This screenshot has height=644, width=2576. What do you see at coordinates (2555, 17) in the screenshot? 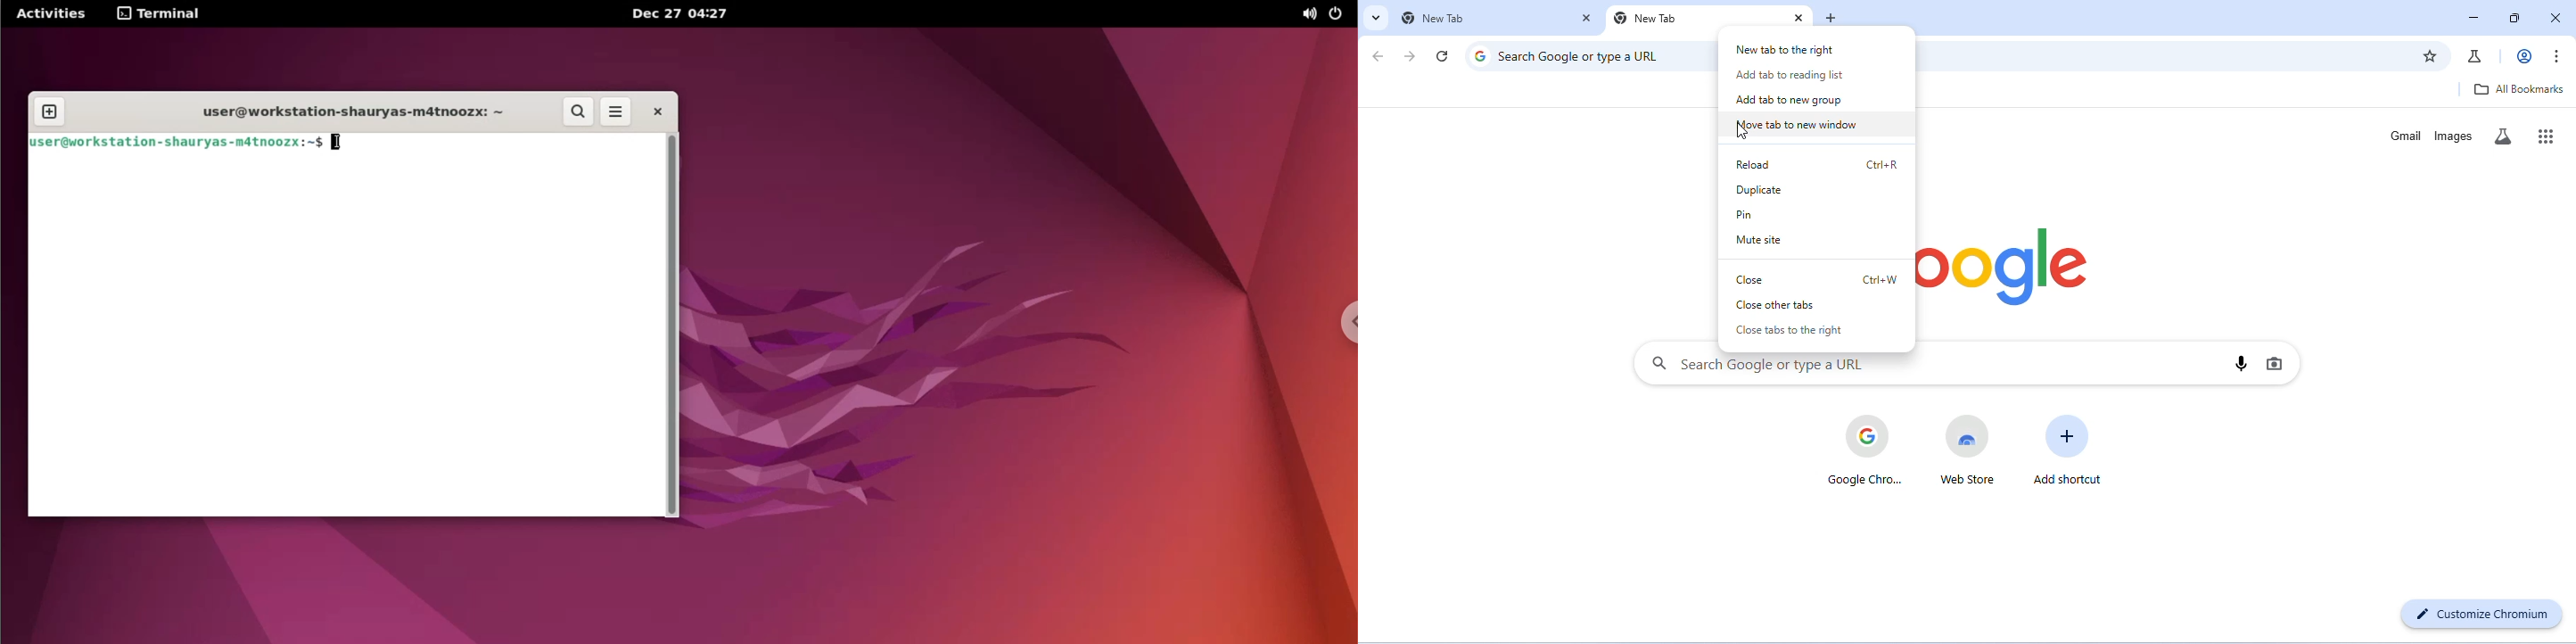
I see `close` at bounding box center [2555, 17].